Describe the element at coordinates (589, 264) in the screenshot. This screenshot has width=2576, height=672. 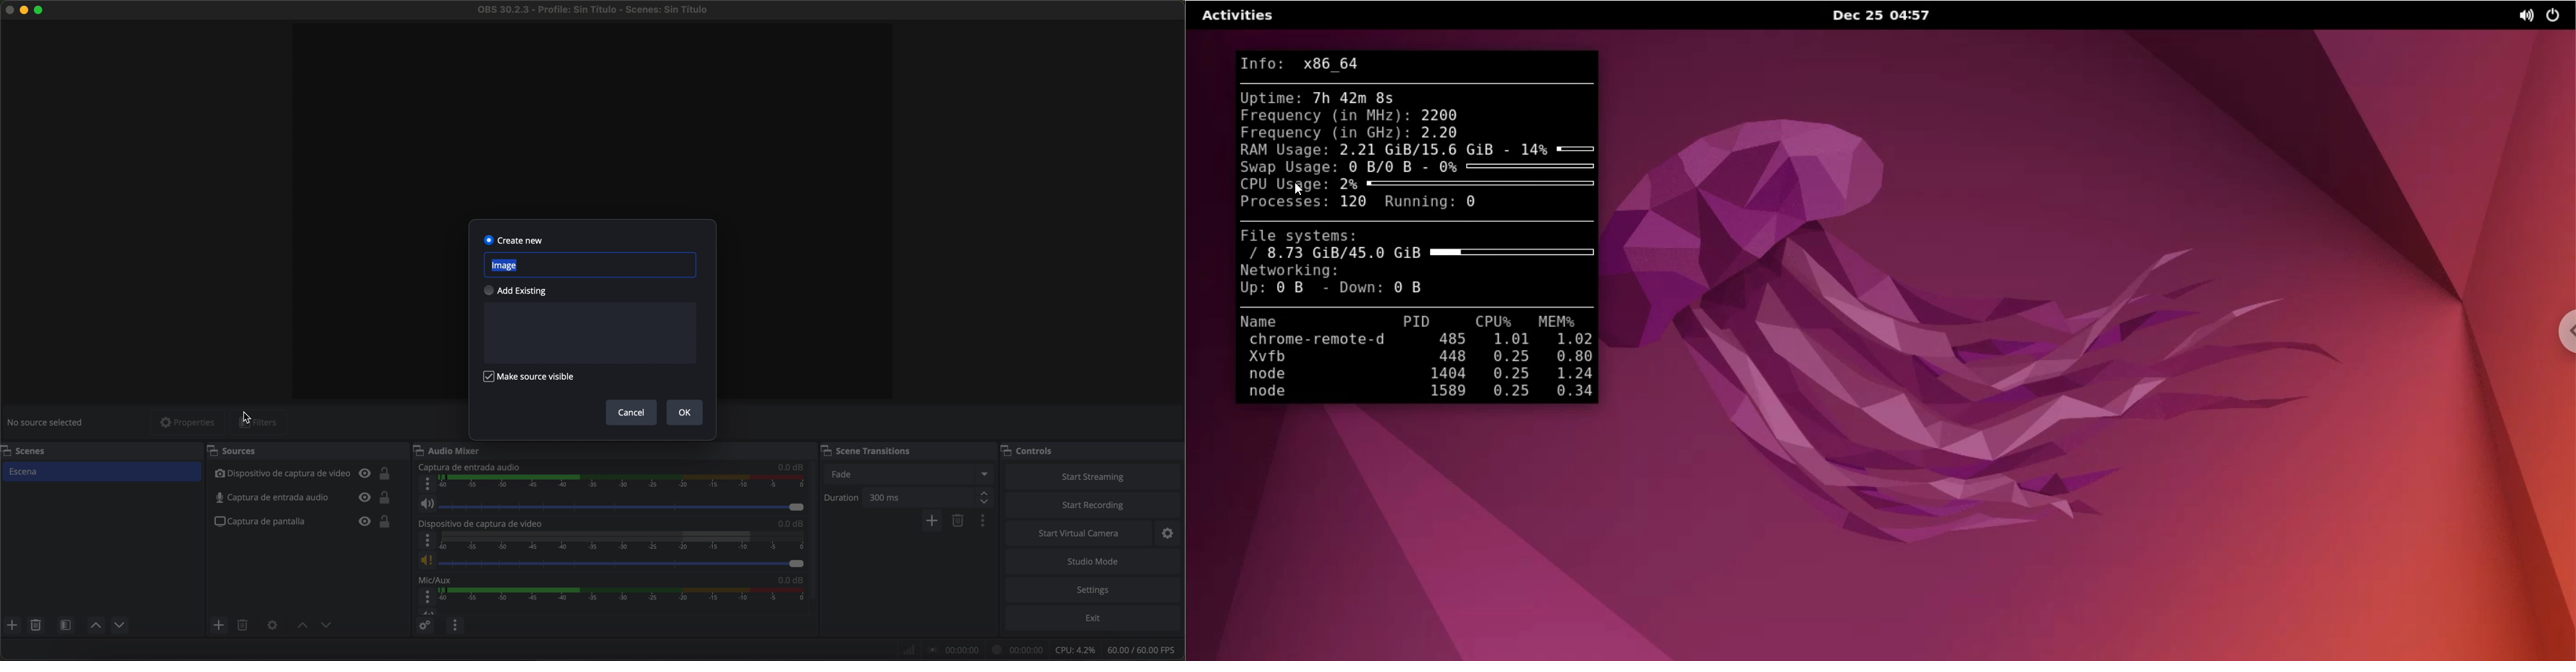
I see `image` at that location.